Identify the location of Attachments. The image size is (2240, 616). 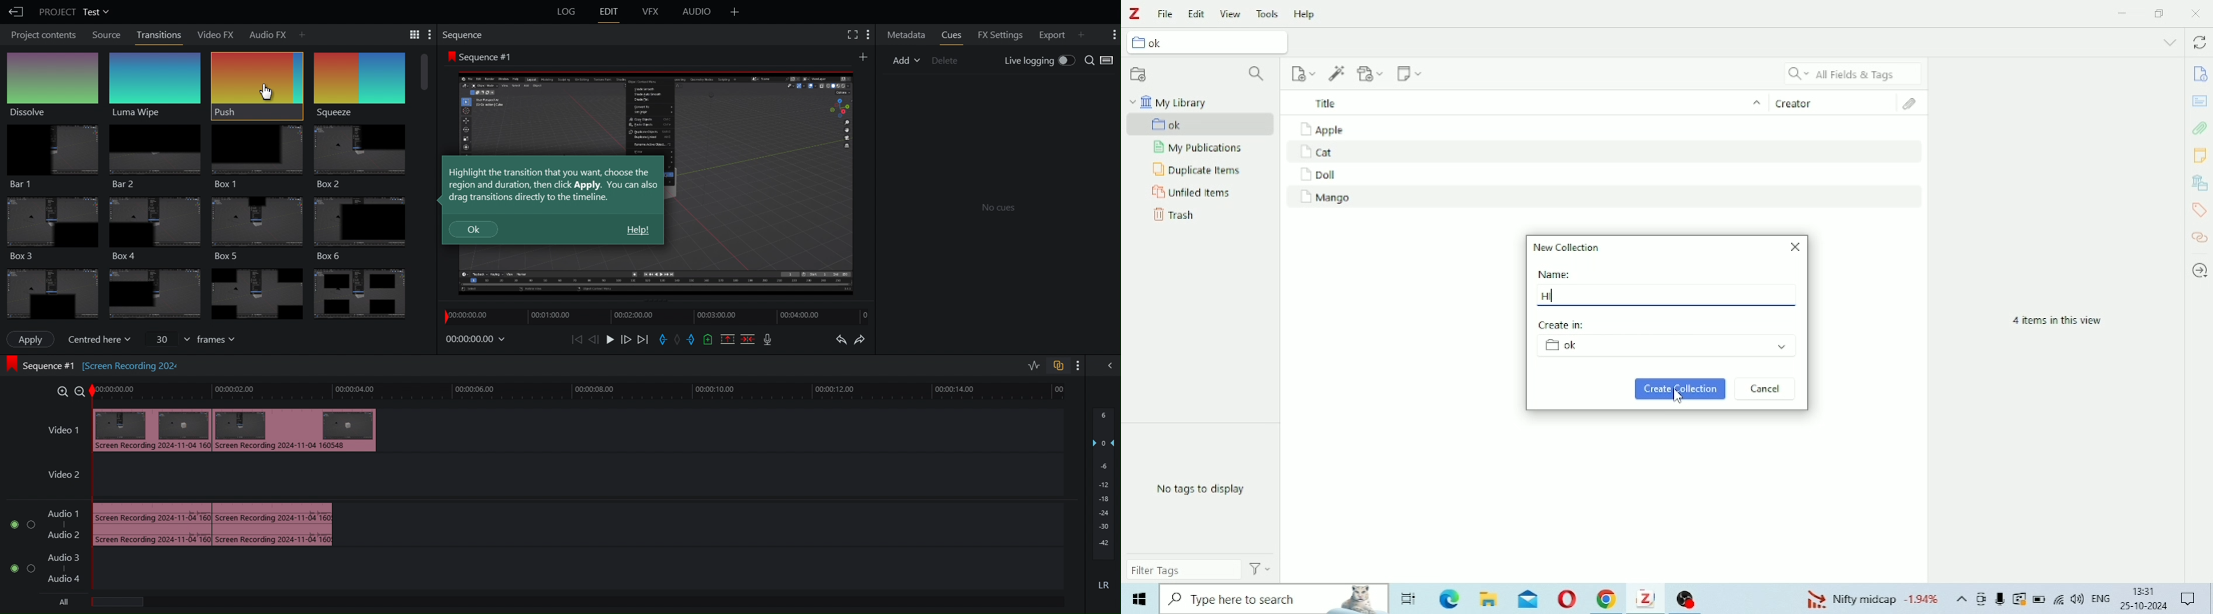
(2200, 128).